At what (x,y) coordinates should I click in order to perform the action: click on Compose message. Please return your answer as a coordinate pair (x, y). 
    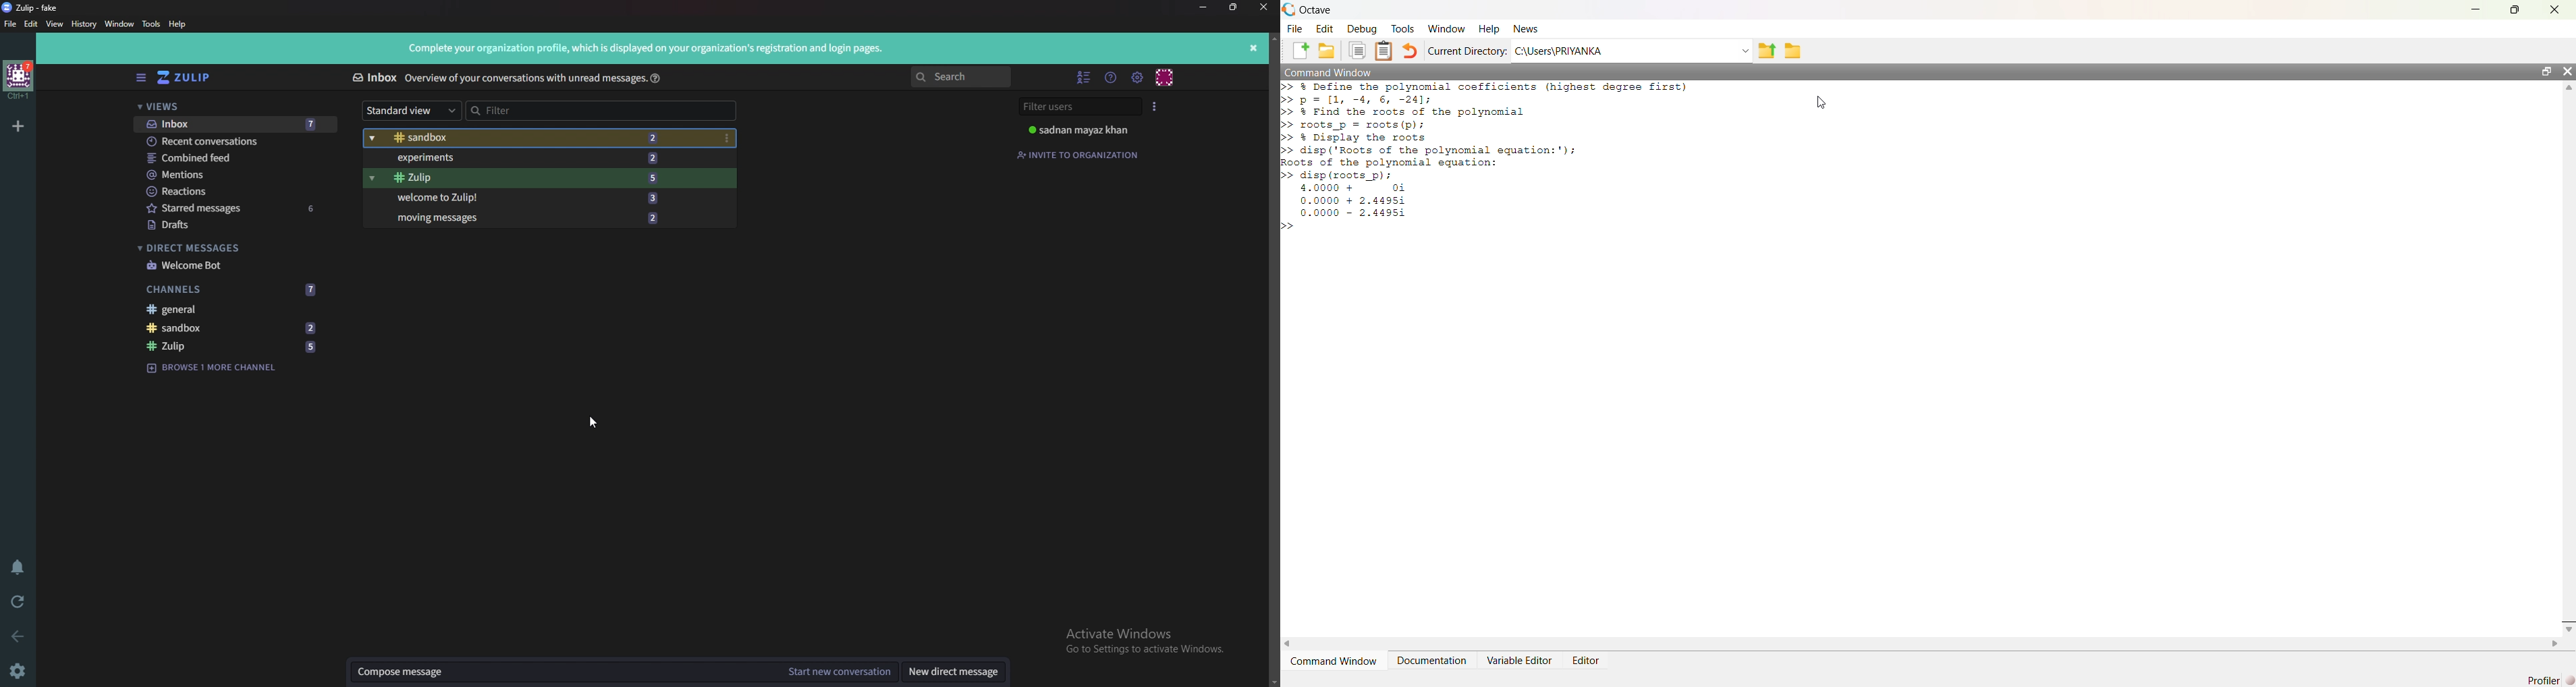
    Looking at the image, I should click on (566, 672).